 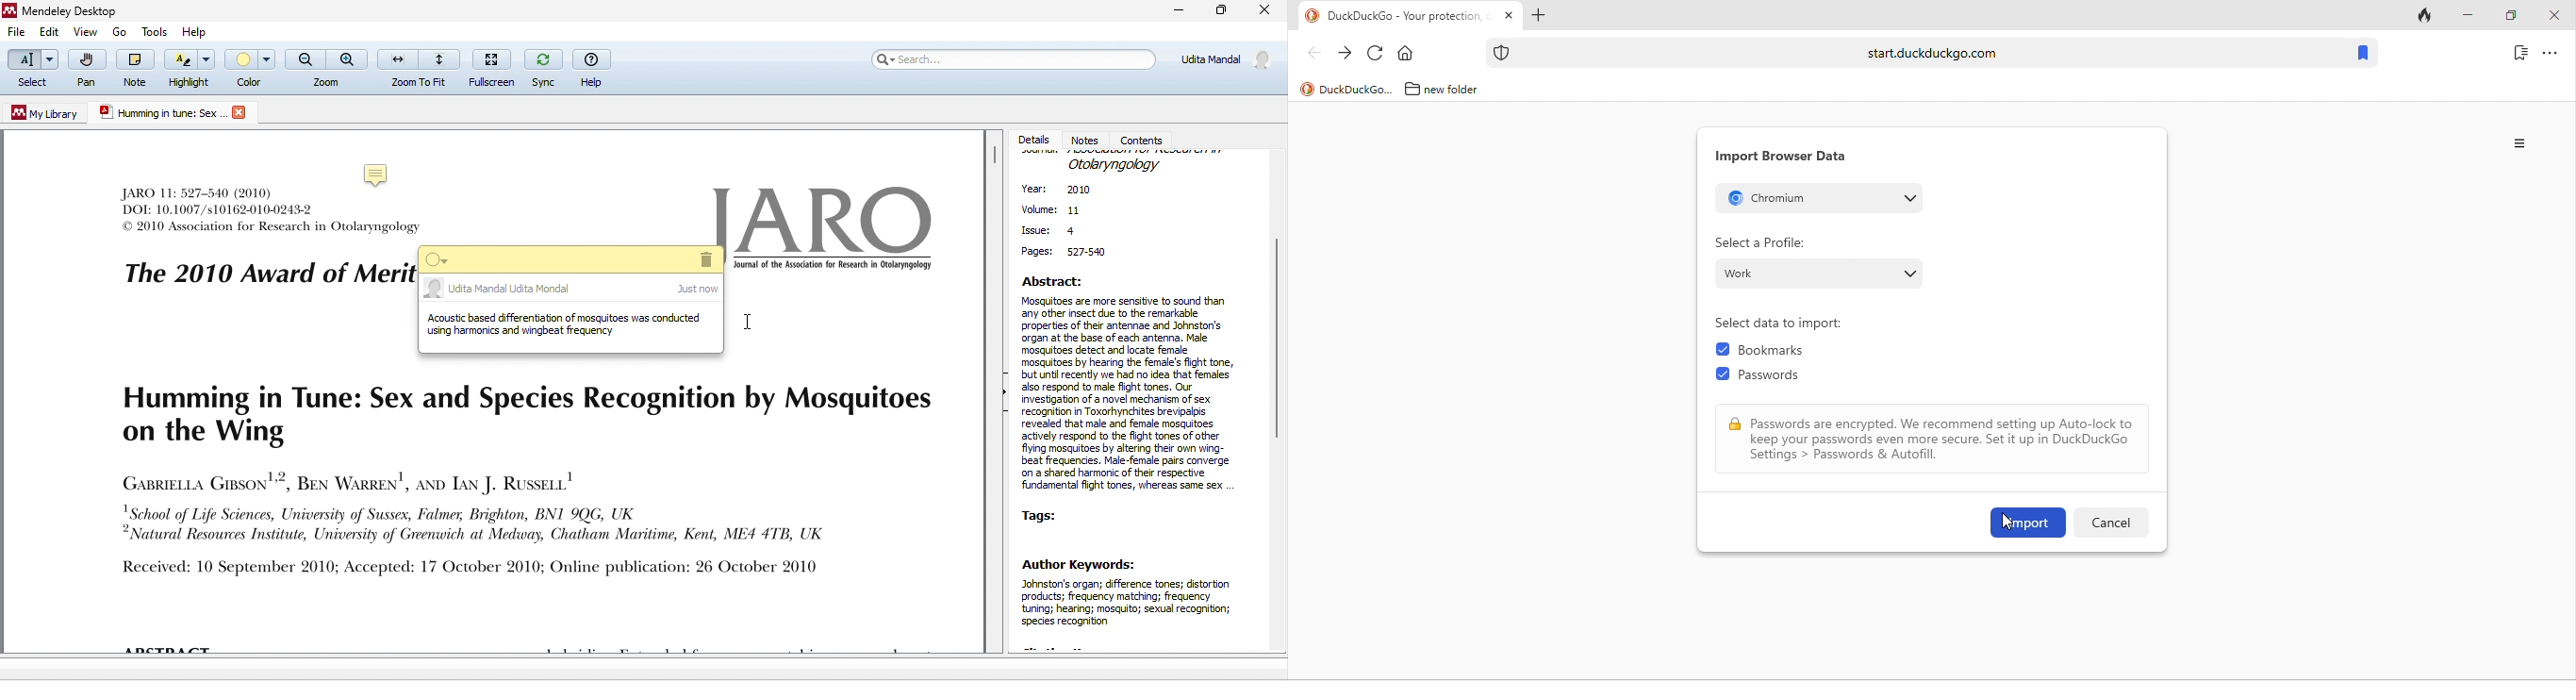 I want to click on contents, so click(x=1146, y=139).